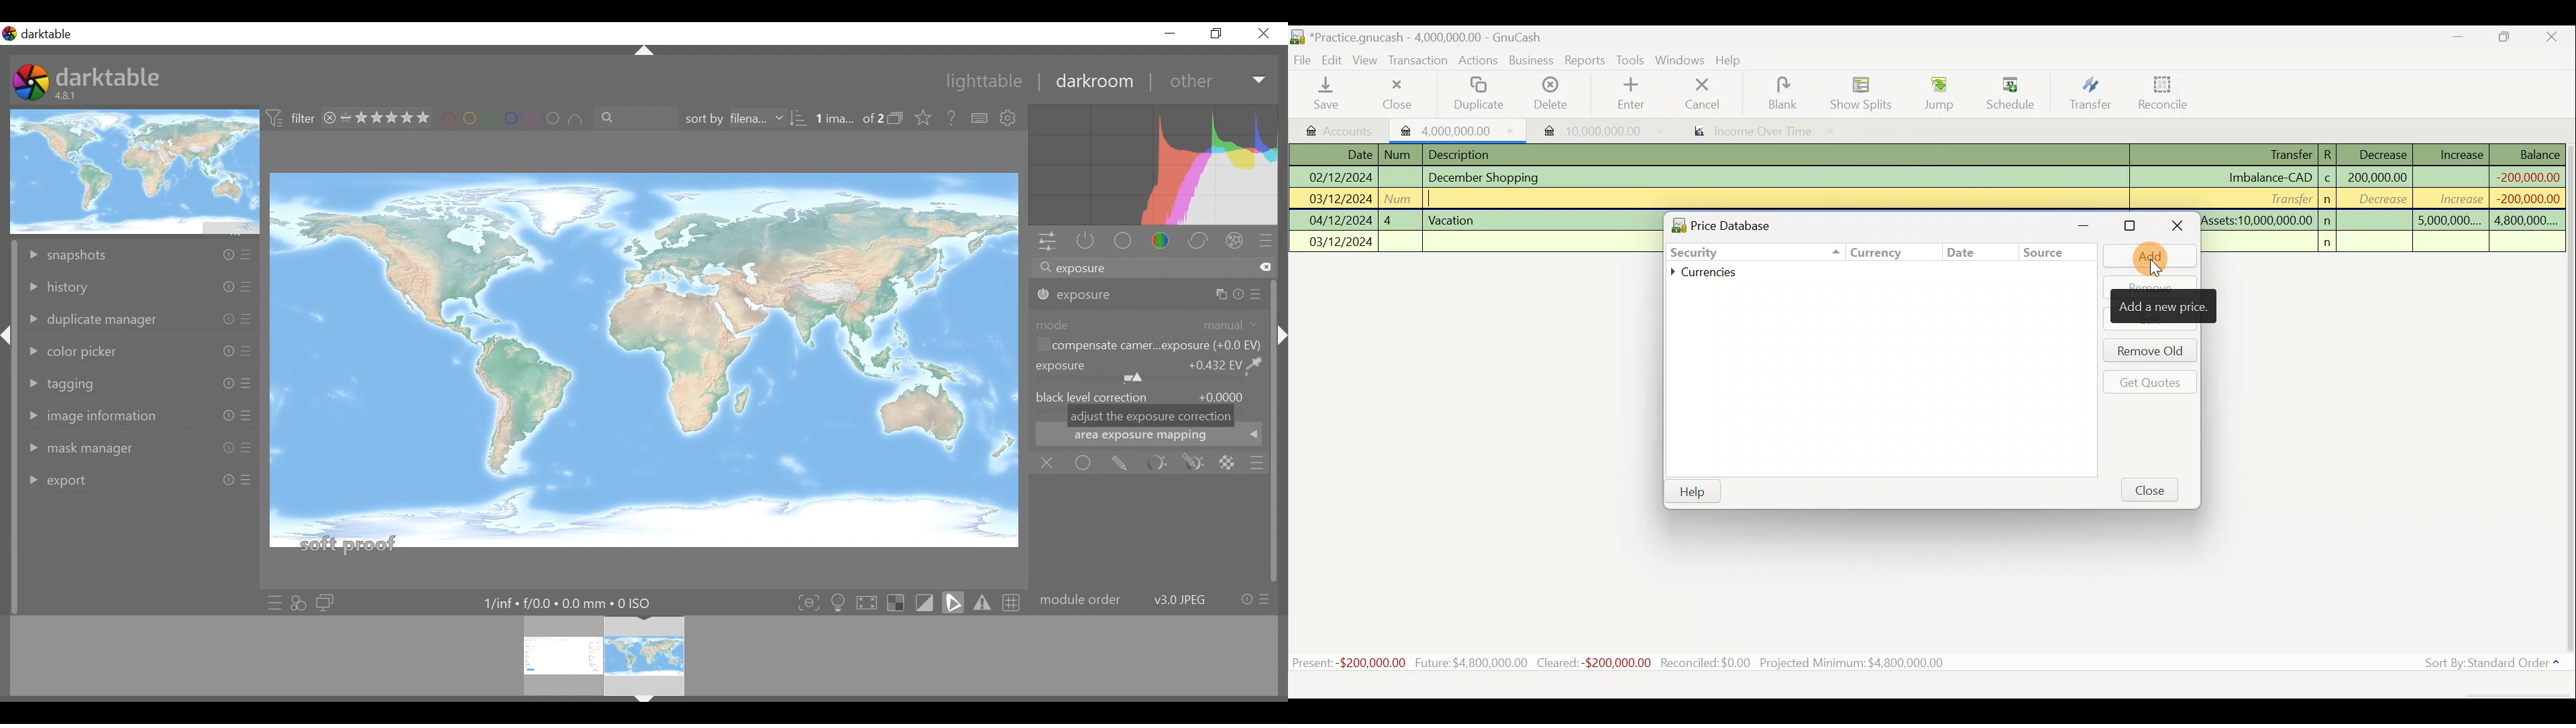  What do you see at coordinates (327, 603) in the screenshot?
I see `display a second darkroom image` at bounding box center [327, 603].